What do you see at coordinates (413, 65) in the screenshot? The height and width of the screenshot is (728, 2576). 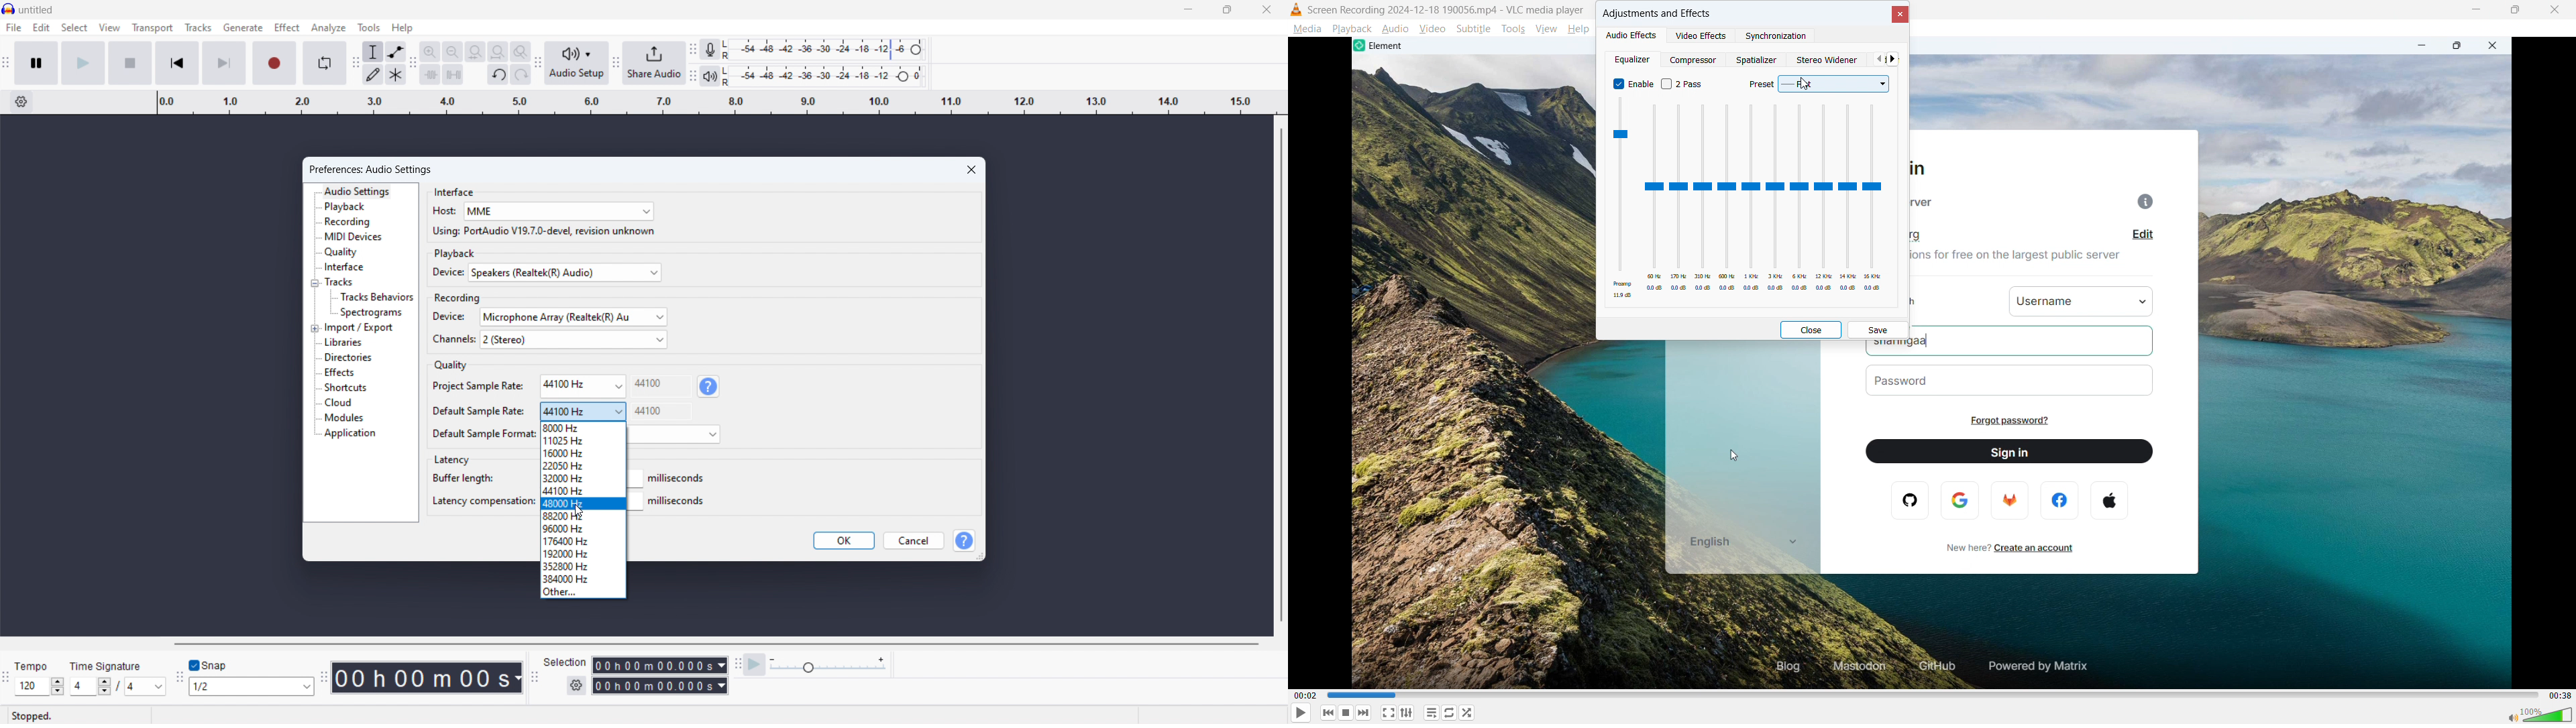 I see `edit toolbar` at bounding box center [413, 65].